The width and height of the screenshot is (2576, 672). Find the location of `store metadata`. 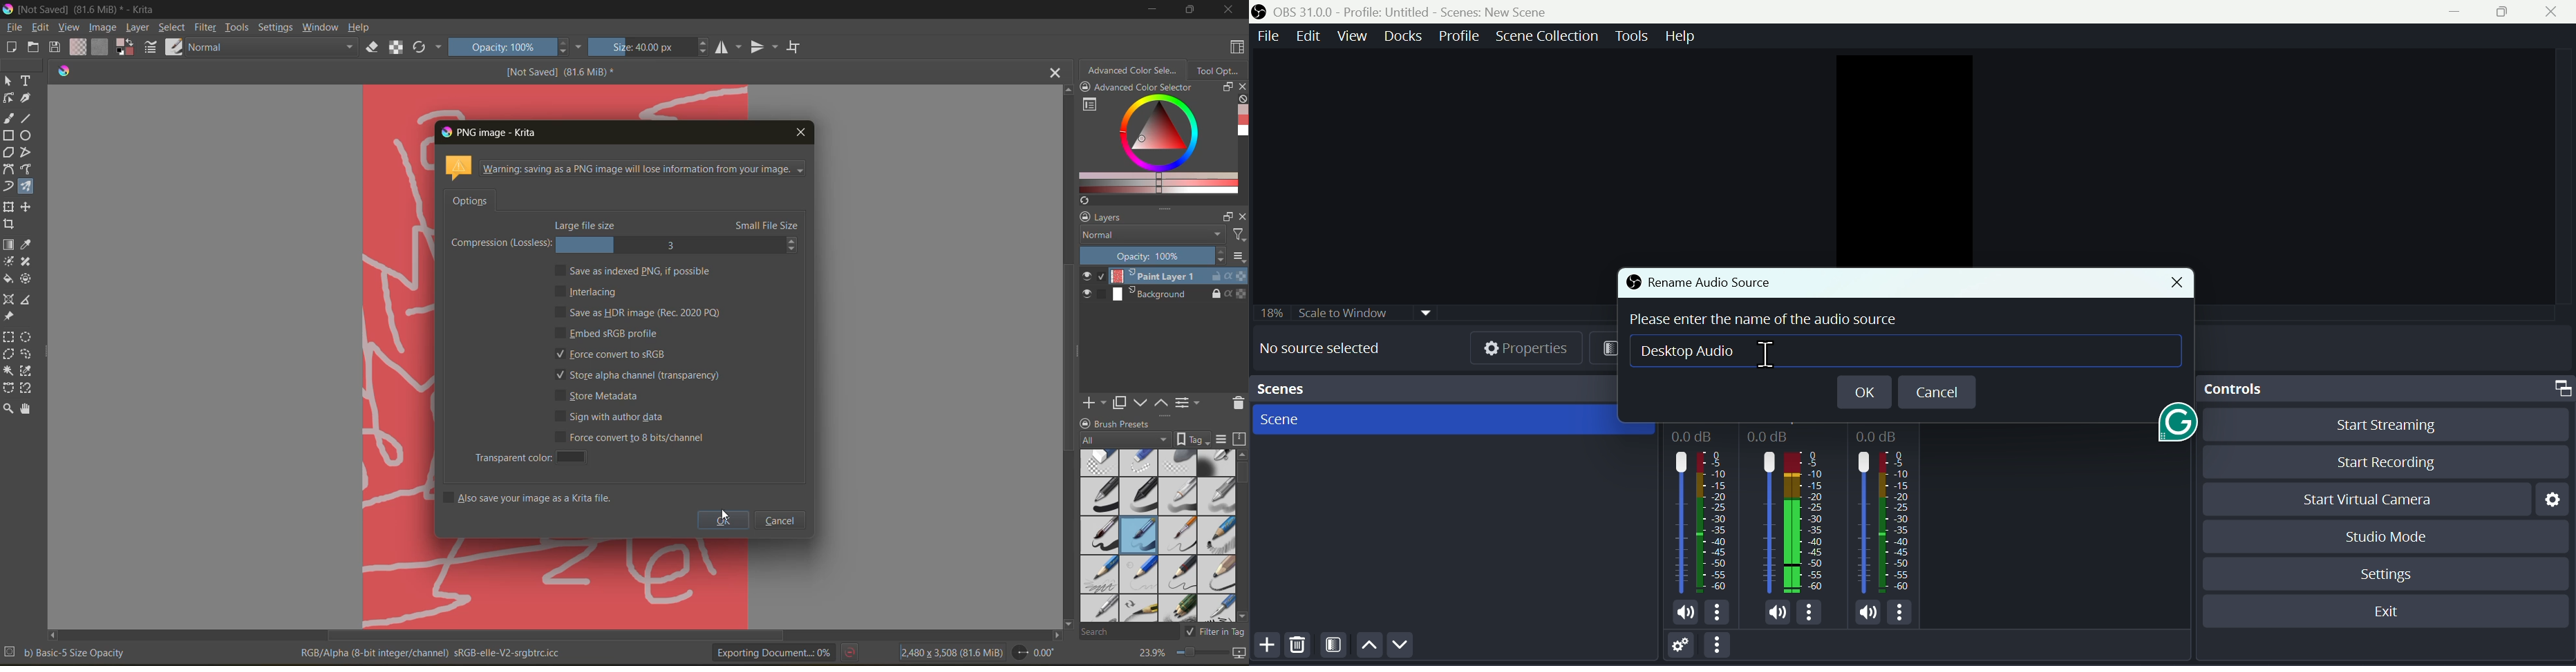

store metadata is located at coordinates (599, 393).